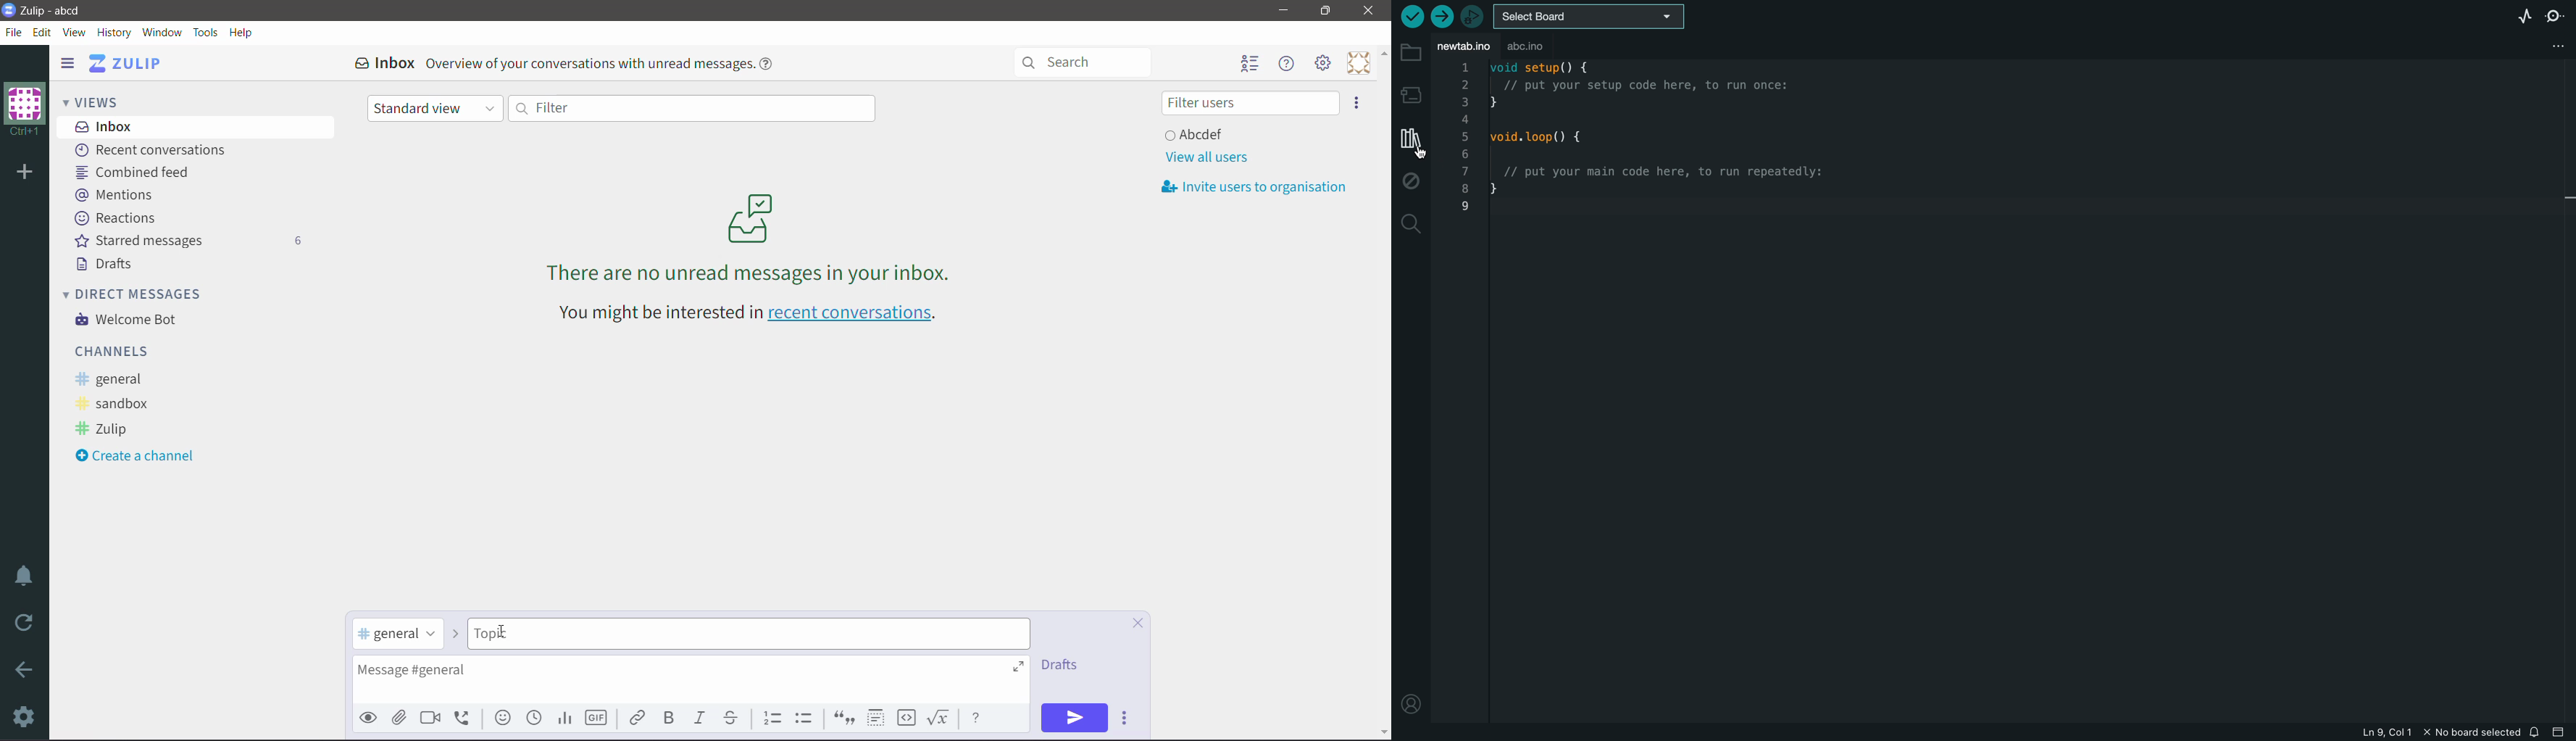 This screenshot has width=2576, height=756. I want to click on You might be interested in recent conversations - Click link to open recent conversations, so click(751, 315).